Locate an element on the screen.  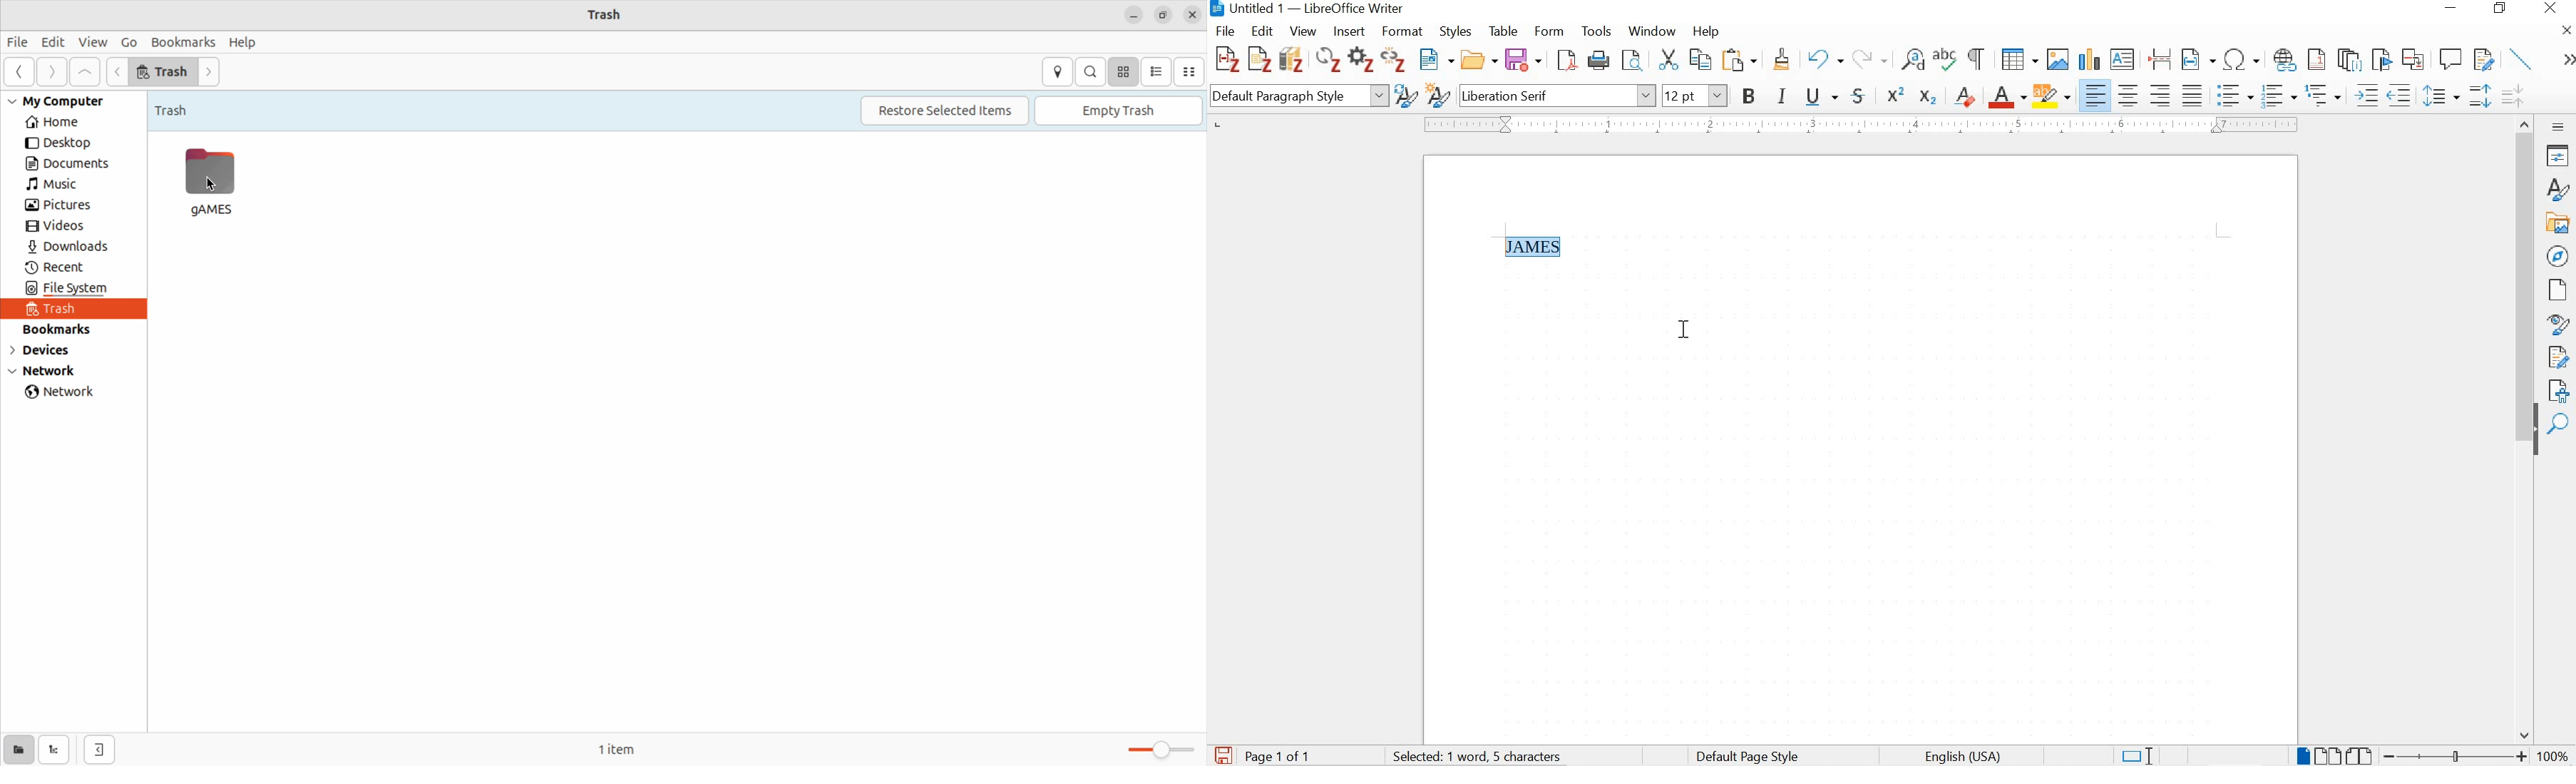
insert page break is located at coordinates (2160, 58).